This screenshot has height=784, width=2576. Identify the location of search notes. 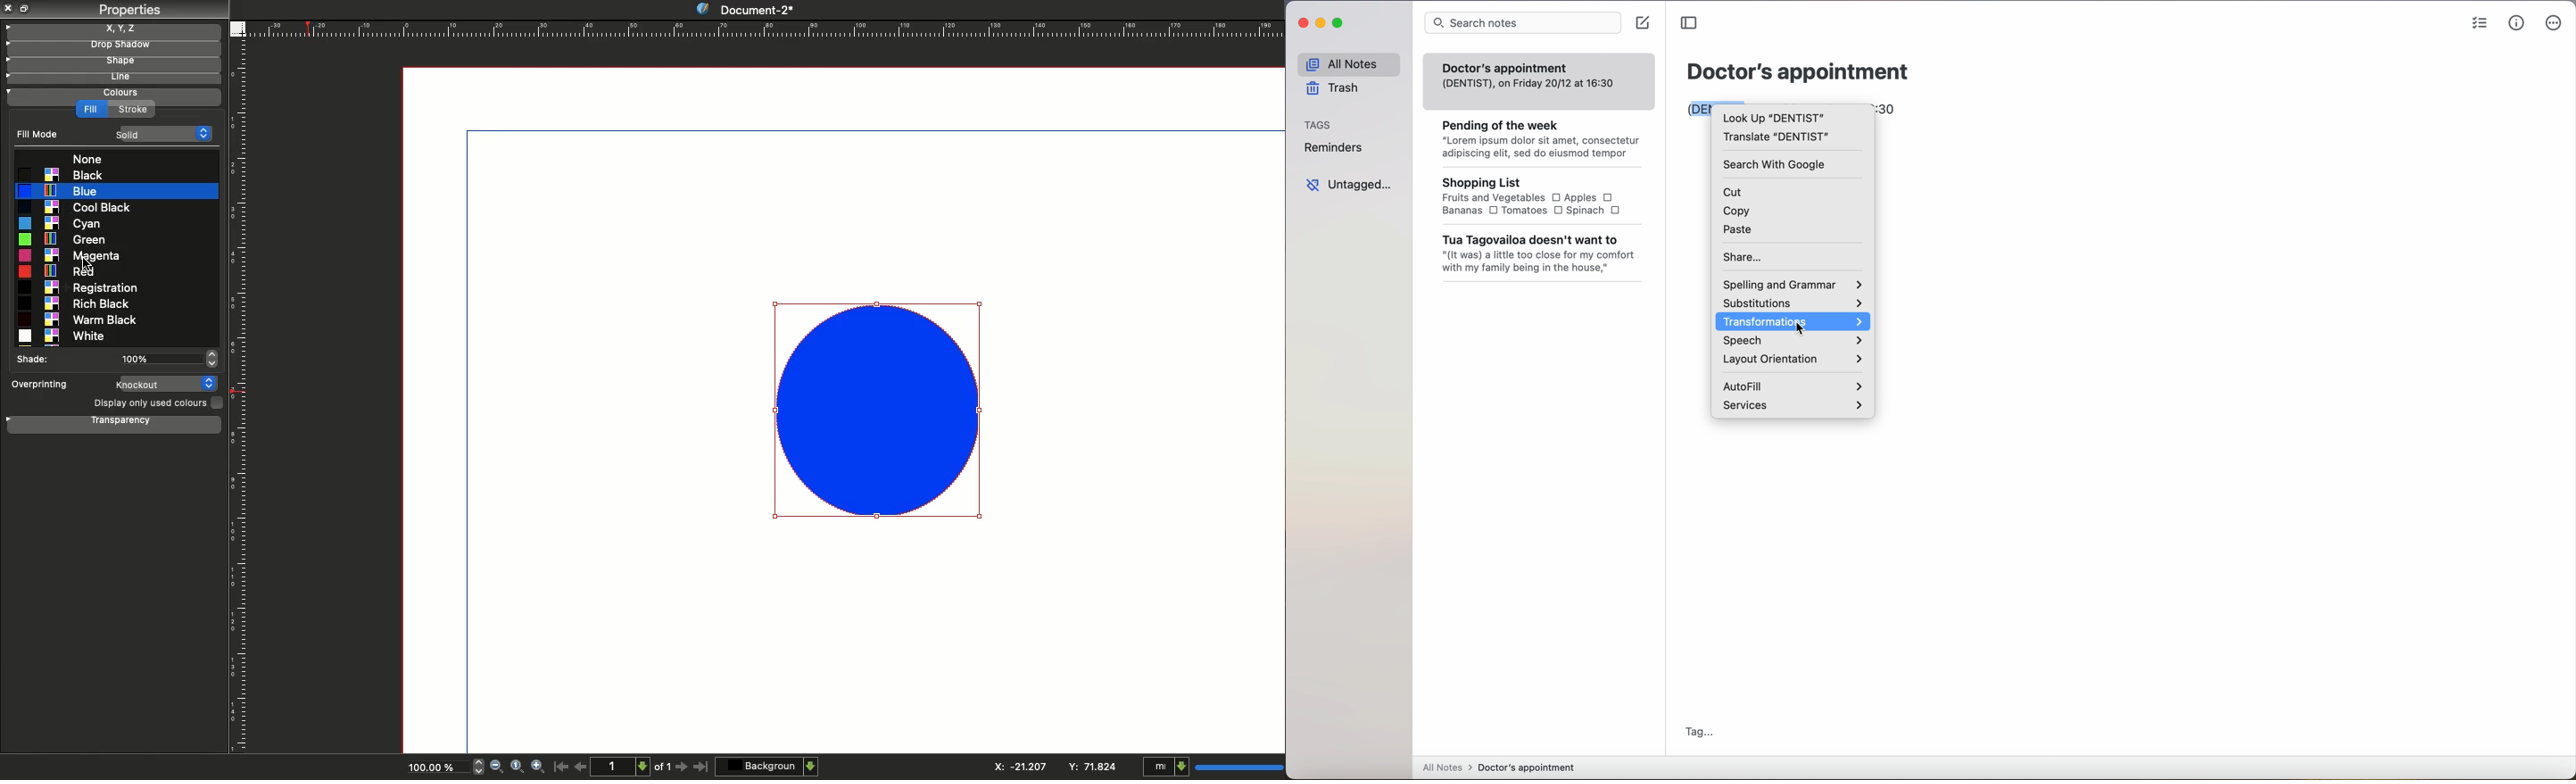
(1521, 23).